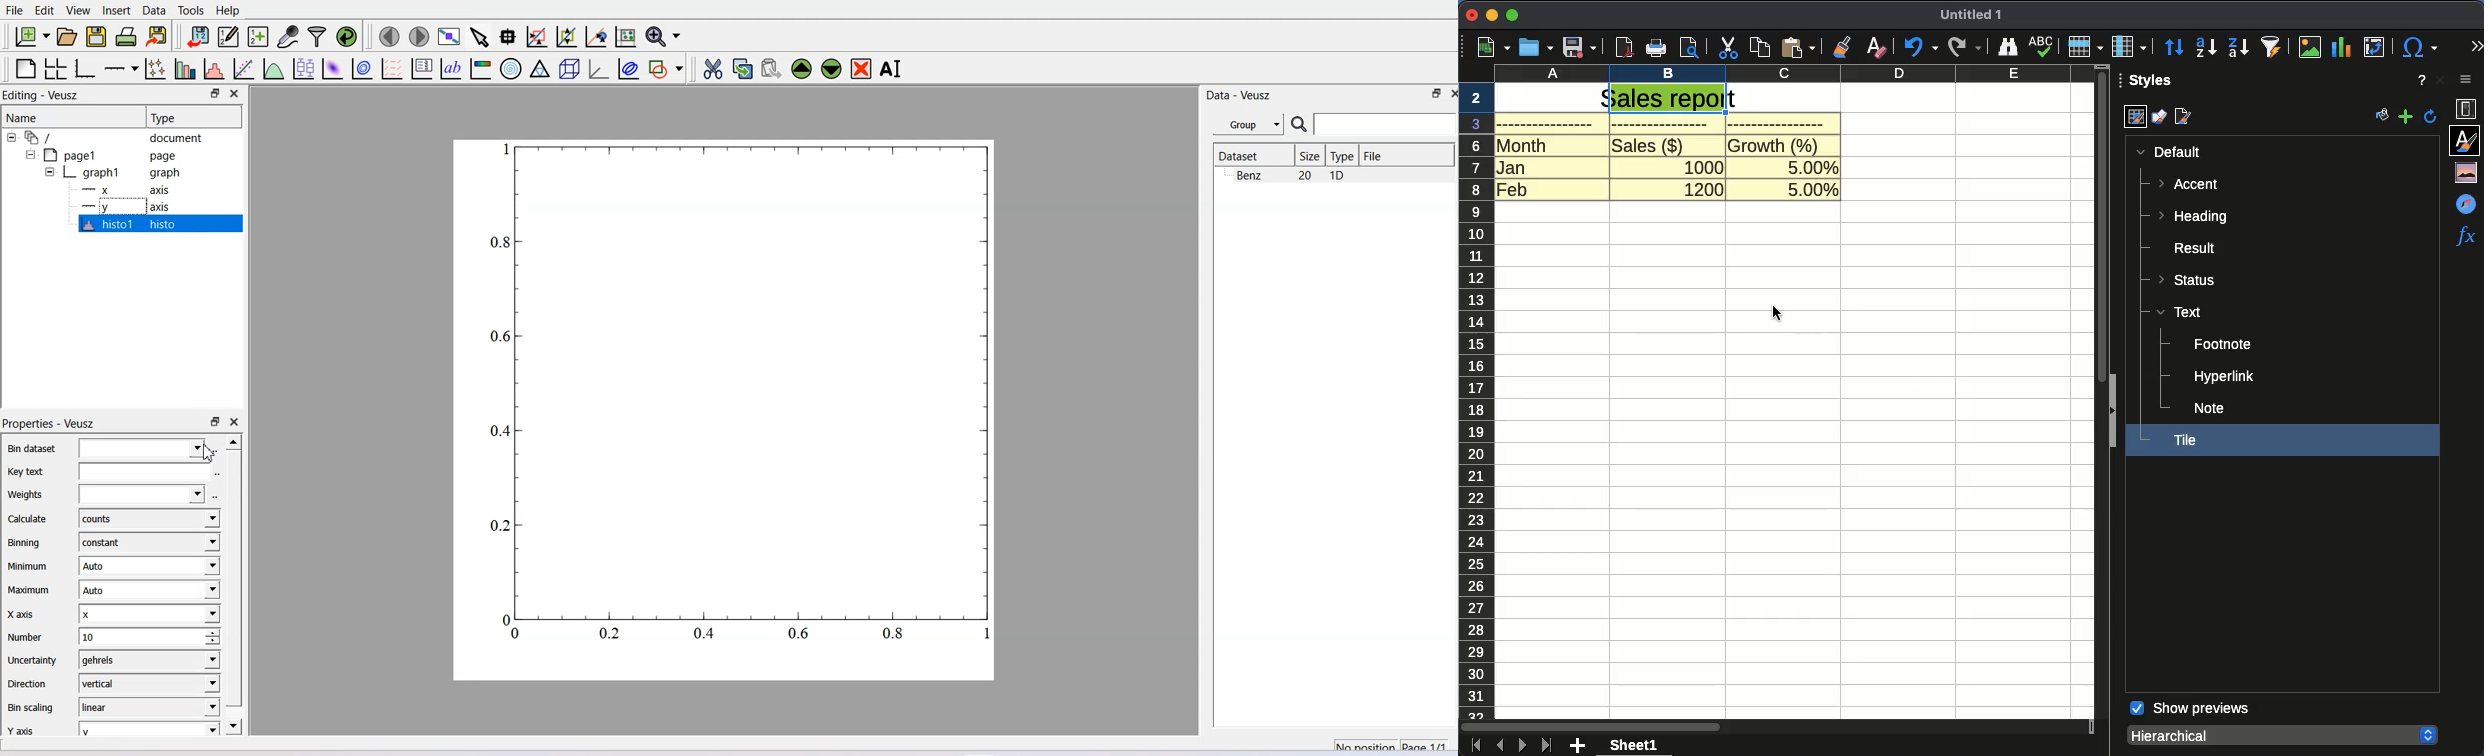 The width and height of the screenshot is (2492, 756). I want to click on tile, so click(2184, 440).